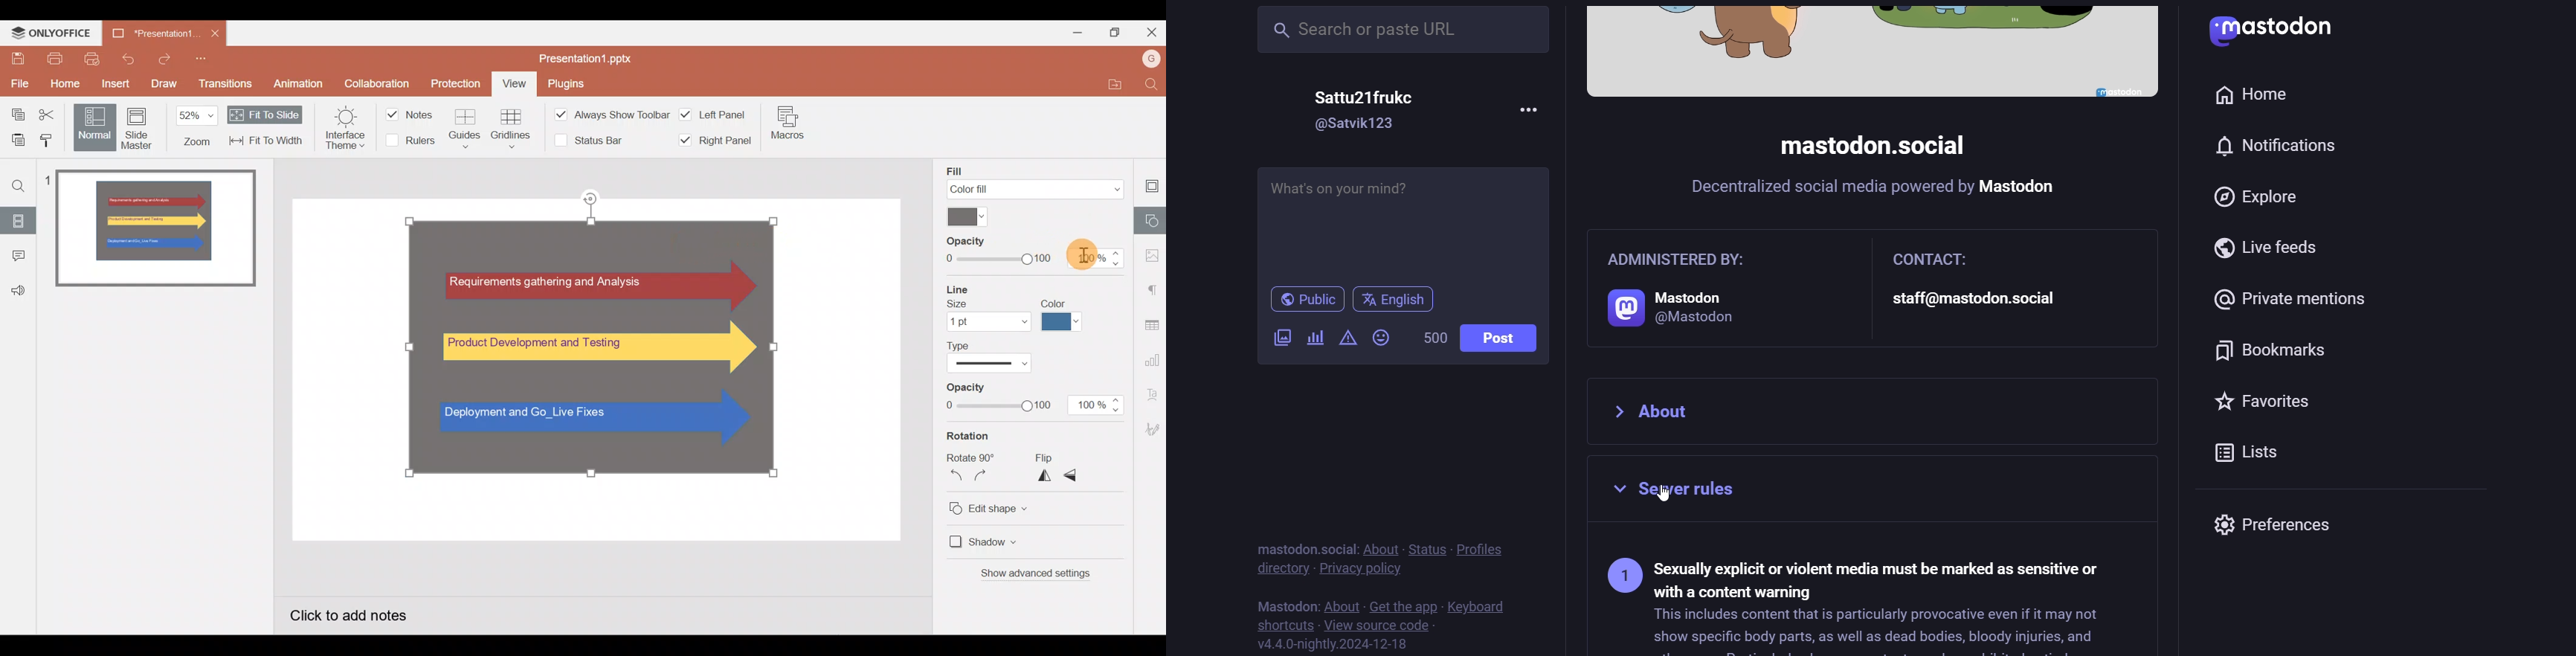 This screenshot has height=672, width=2576. I want to click on more, so click(1529, 107).